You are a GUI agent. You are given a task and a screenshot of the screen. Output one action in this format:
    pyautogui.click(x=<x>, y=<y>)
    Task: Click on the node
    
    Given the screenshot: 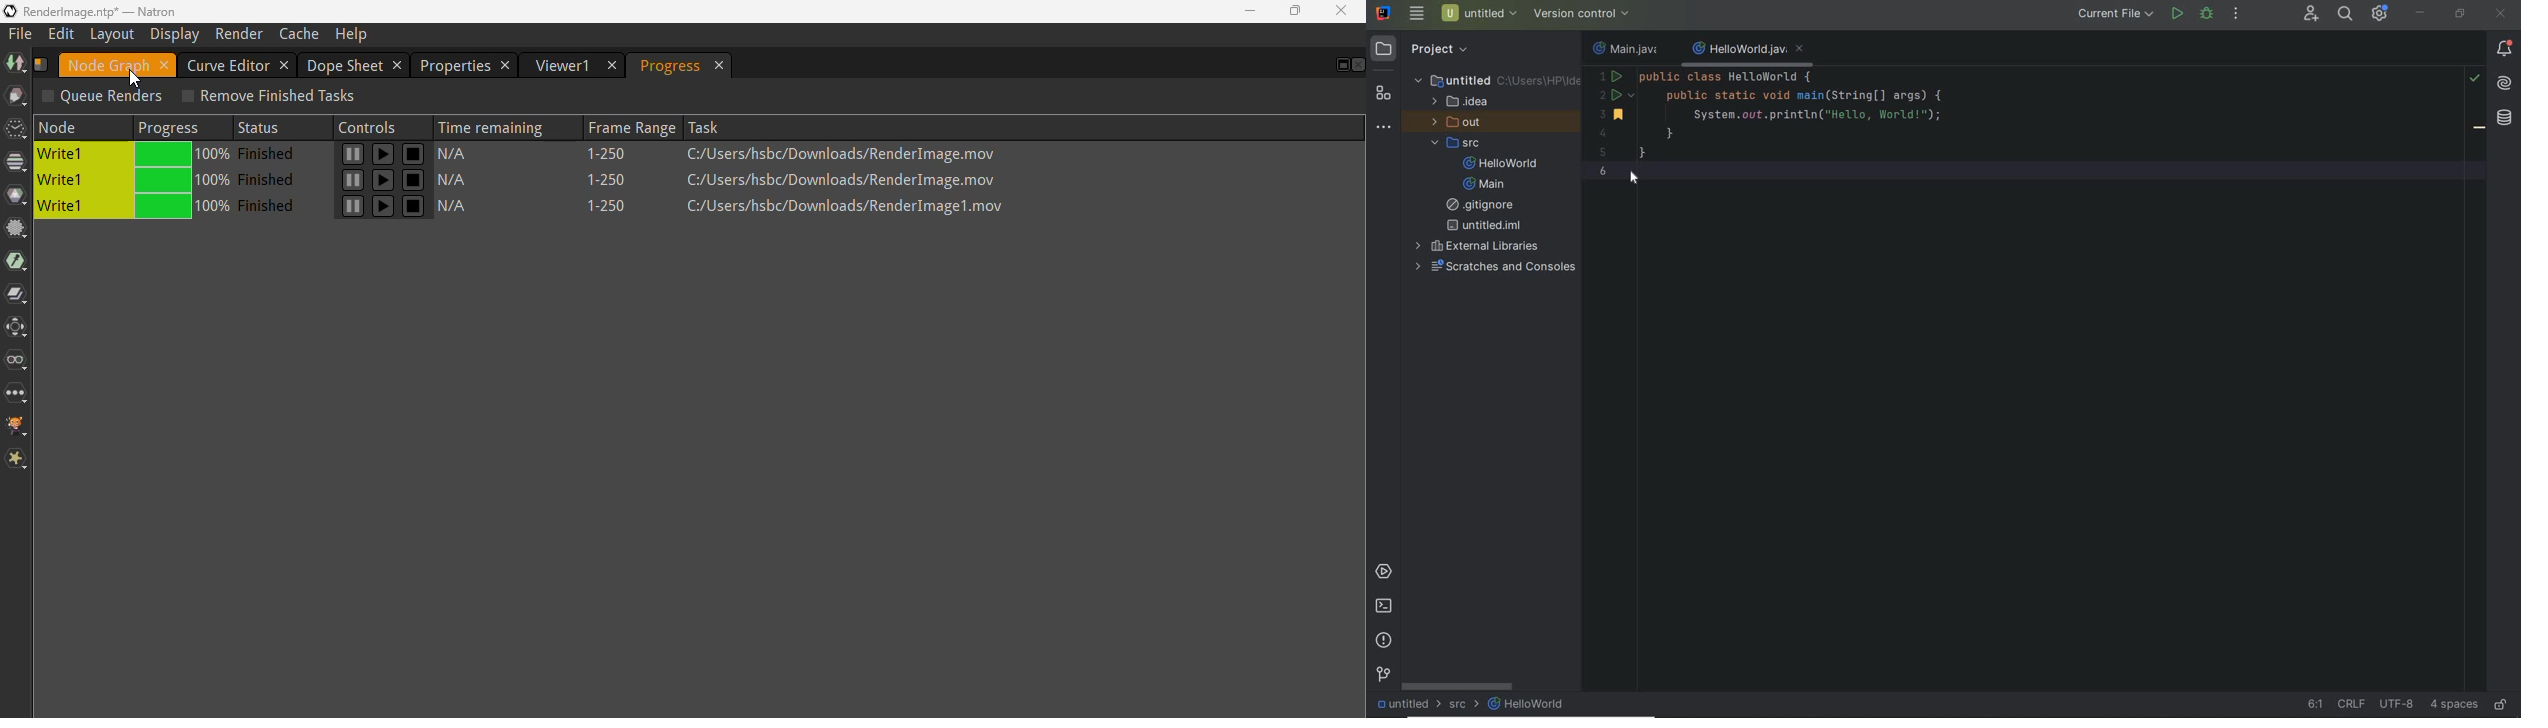 What is the action you would take?
    pyautogui.click(x=83, y=127)
    